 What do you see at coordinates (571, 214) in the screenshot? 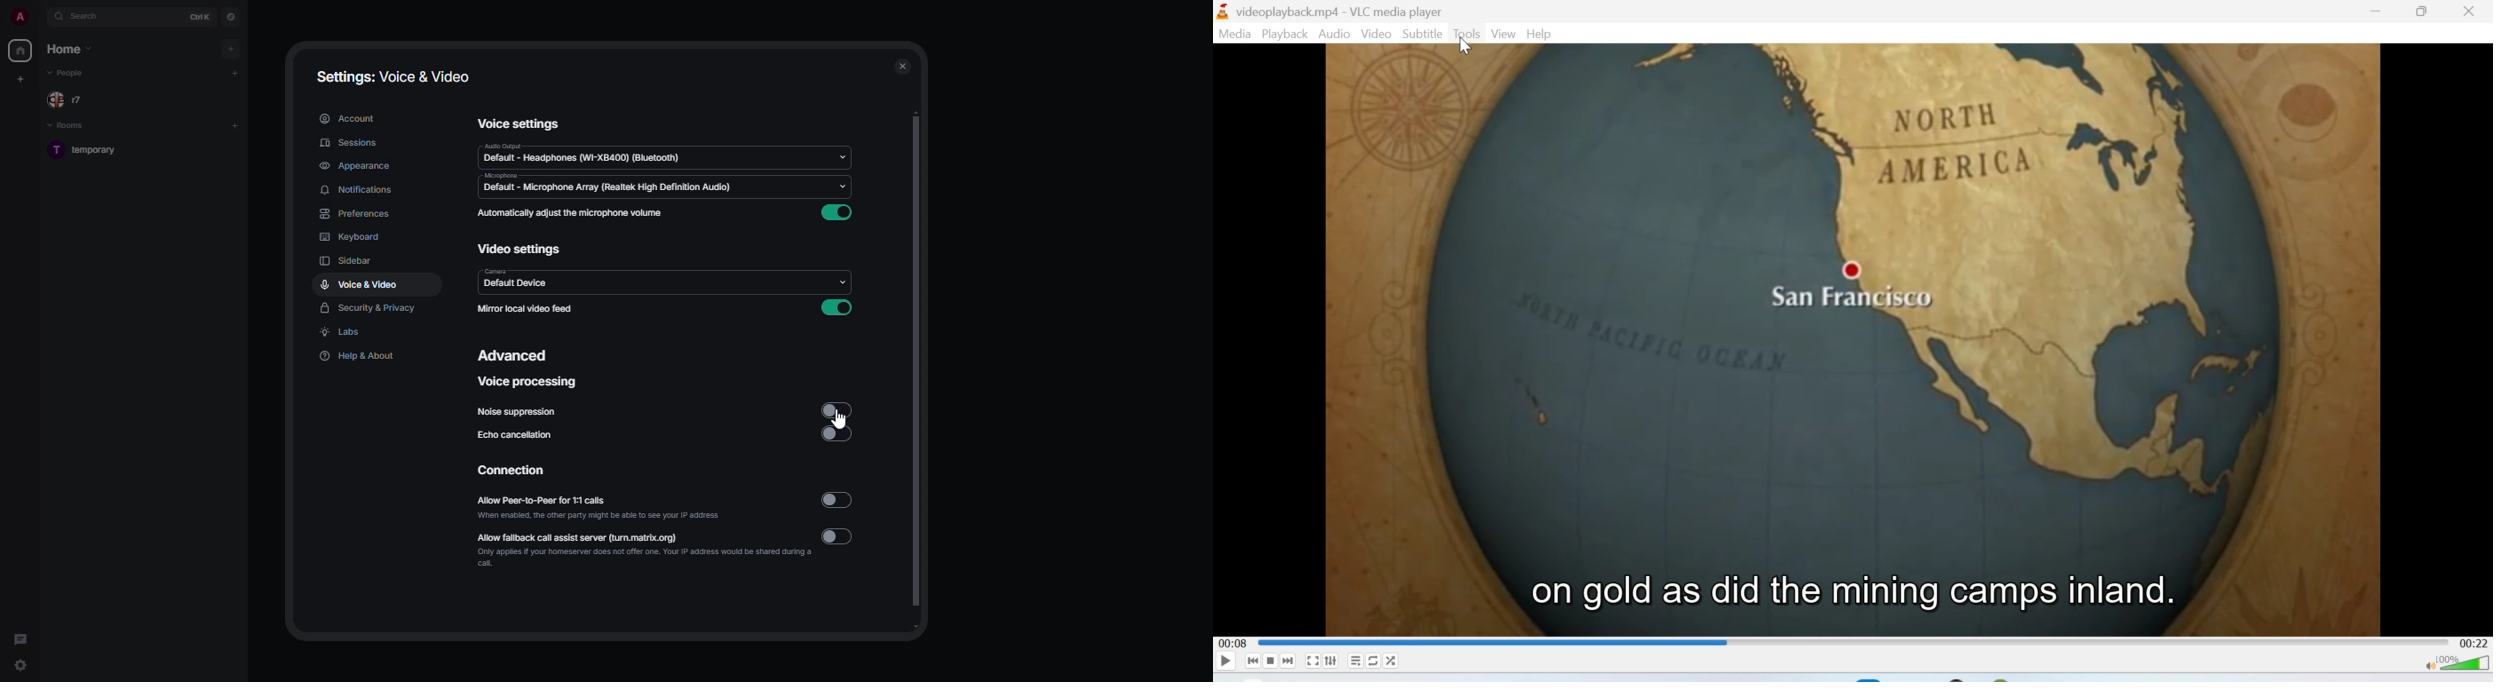
I see `automatically adjust the microphone volume` at bounding box center [571, 214].